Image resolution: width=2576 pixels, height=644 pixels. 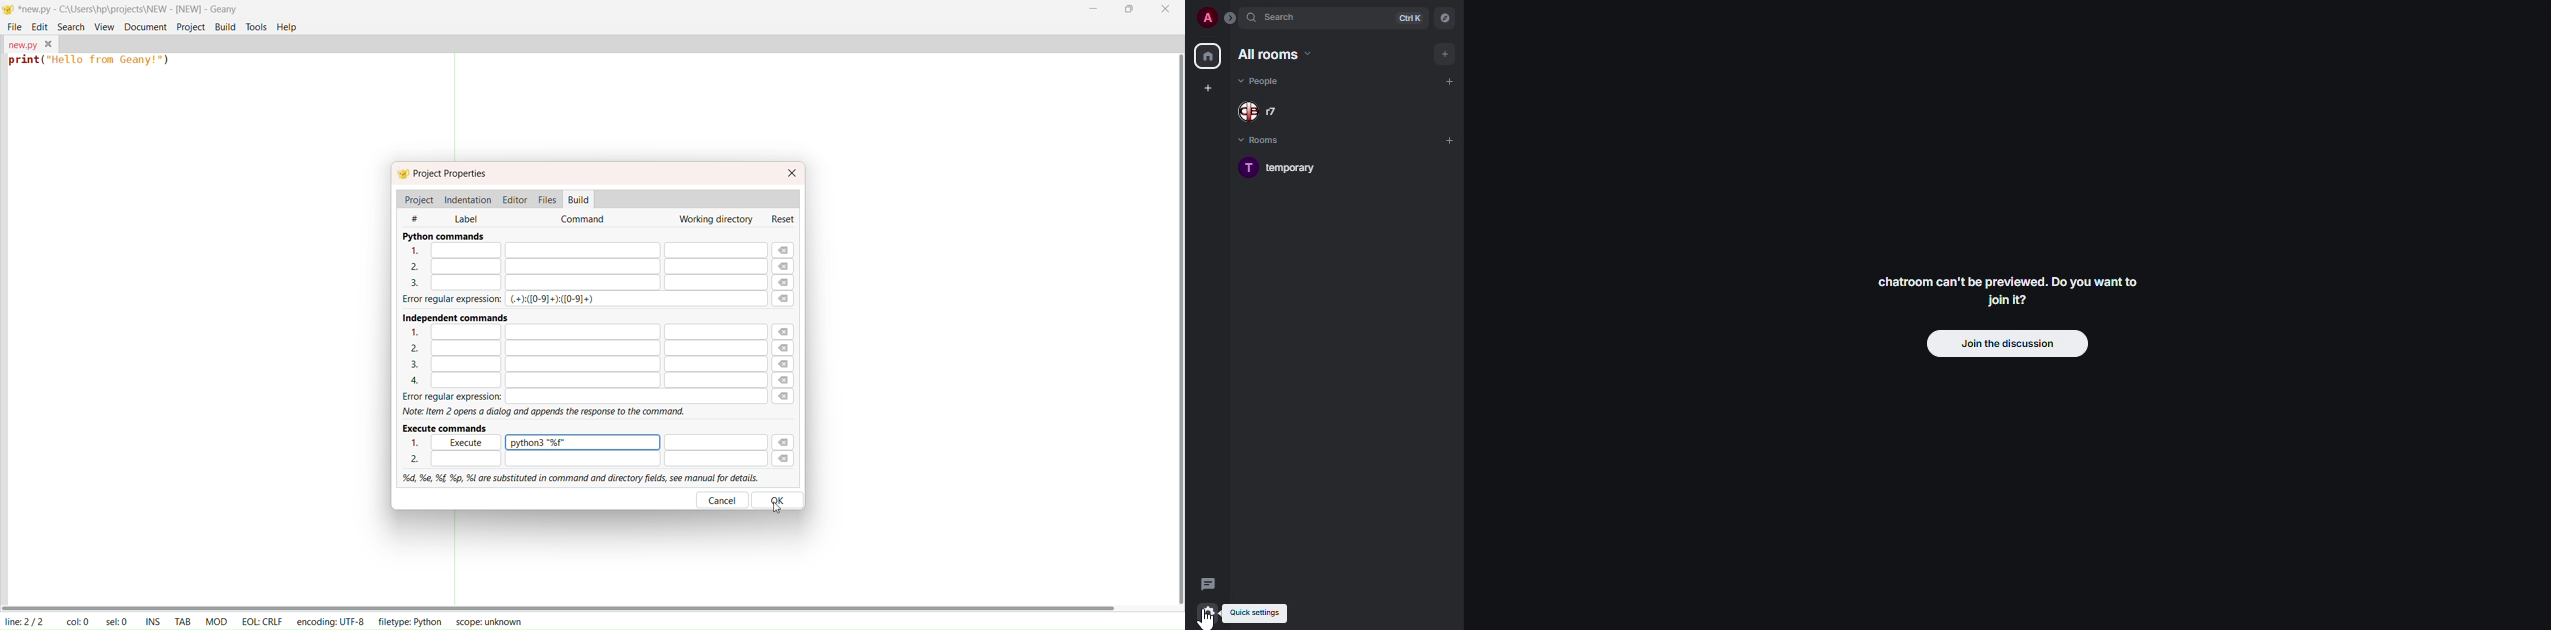 What do you see at coordinates (1209, 583) in the screenshot?
I see `threads` at bounding box center [1209, 583].